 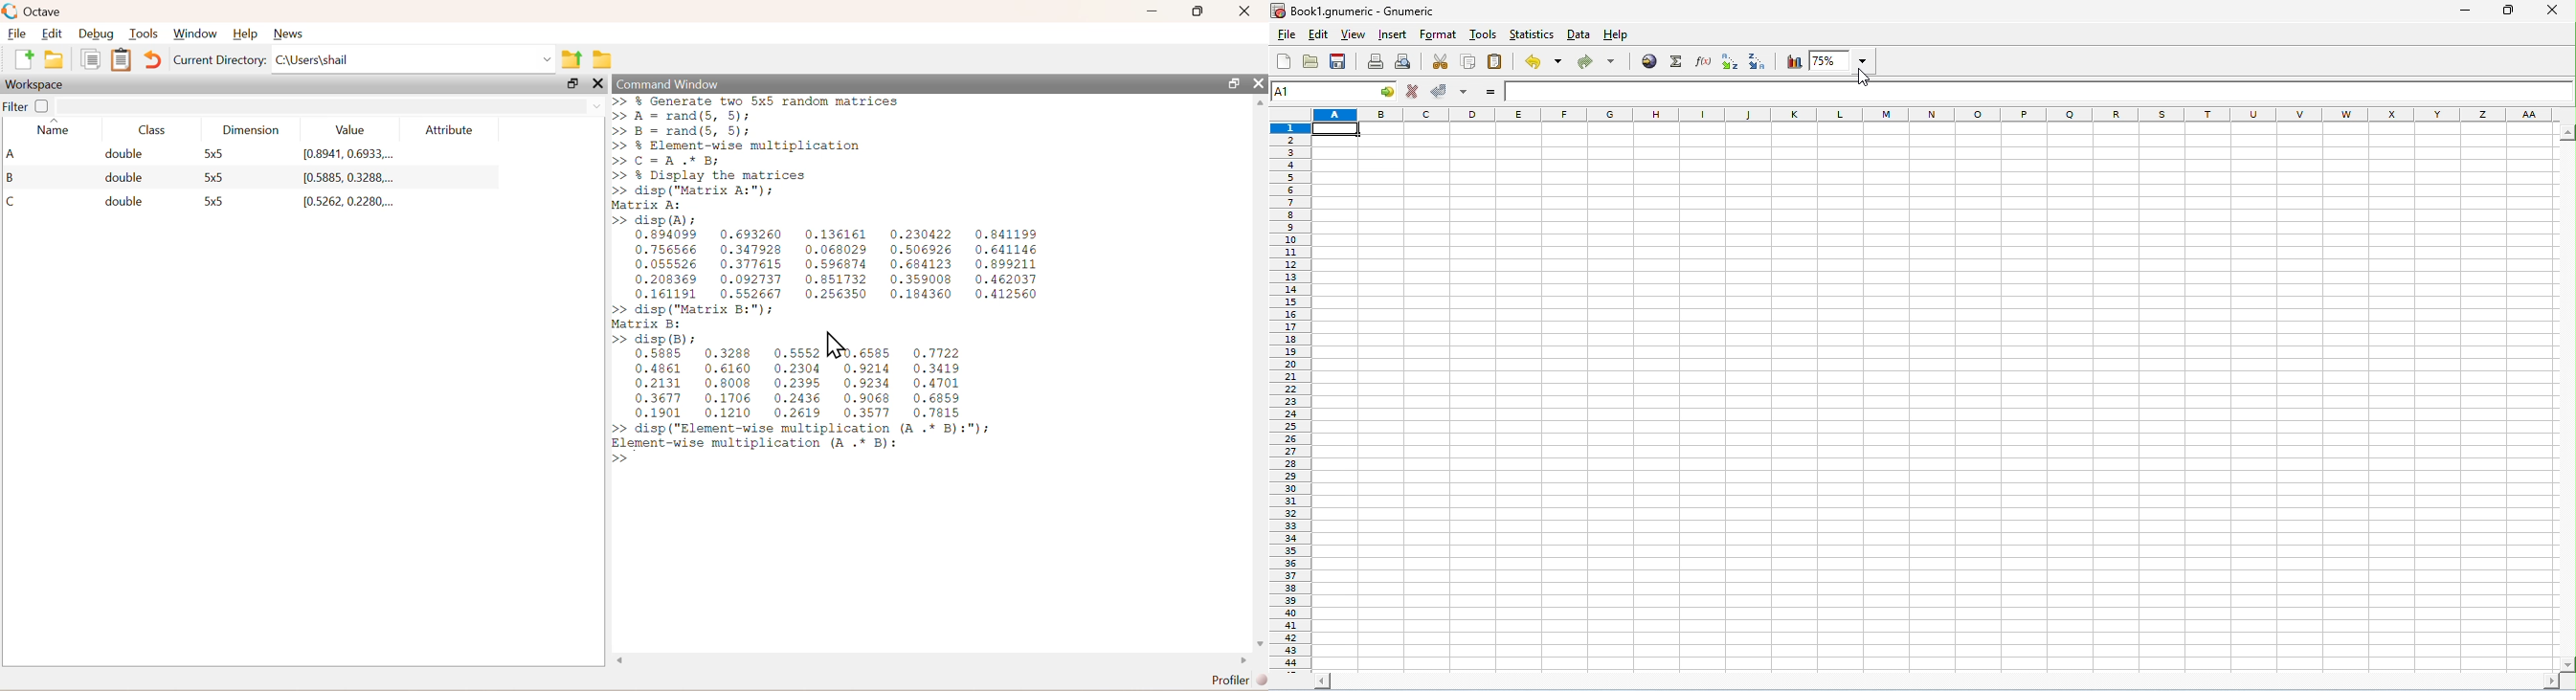 What do you see at coordinates (1232, 678) in the screenshot?
I see `Profiler` at bounding box center [1232, 678].